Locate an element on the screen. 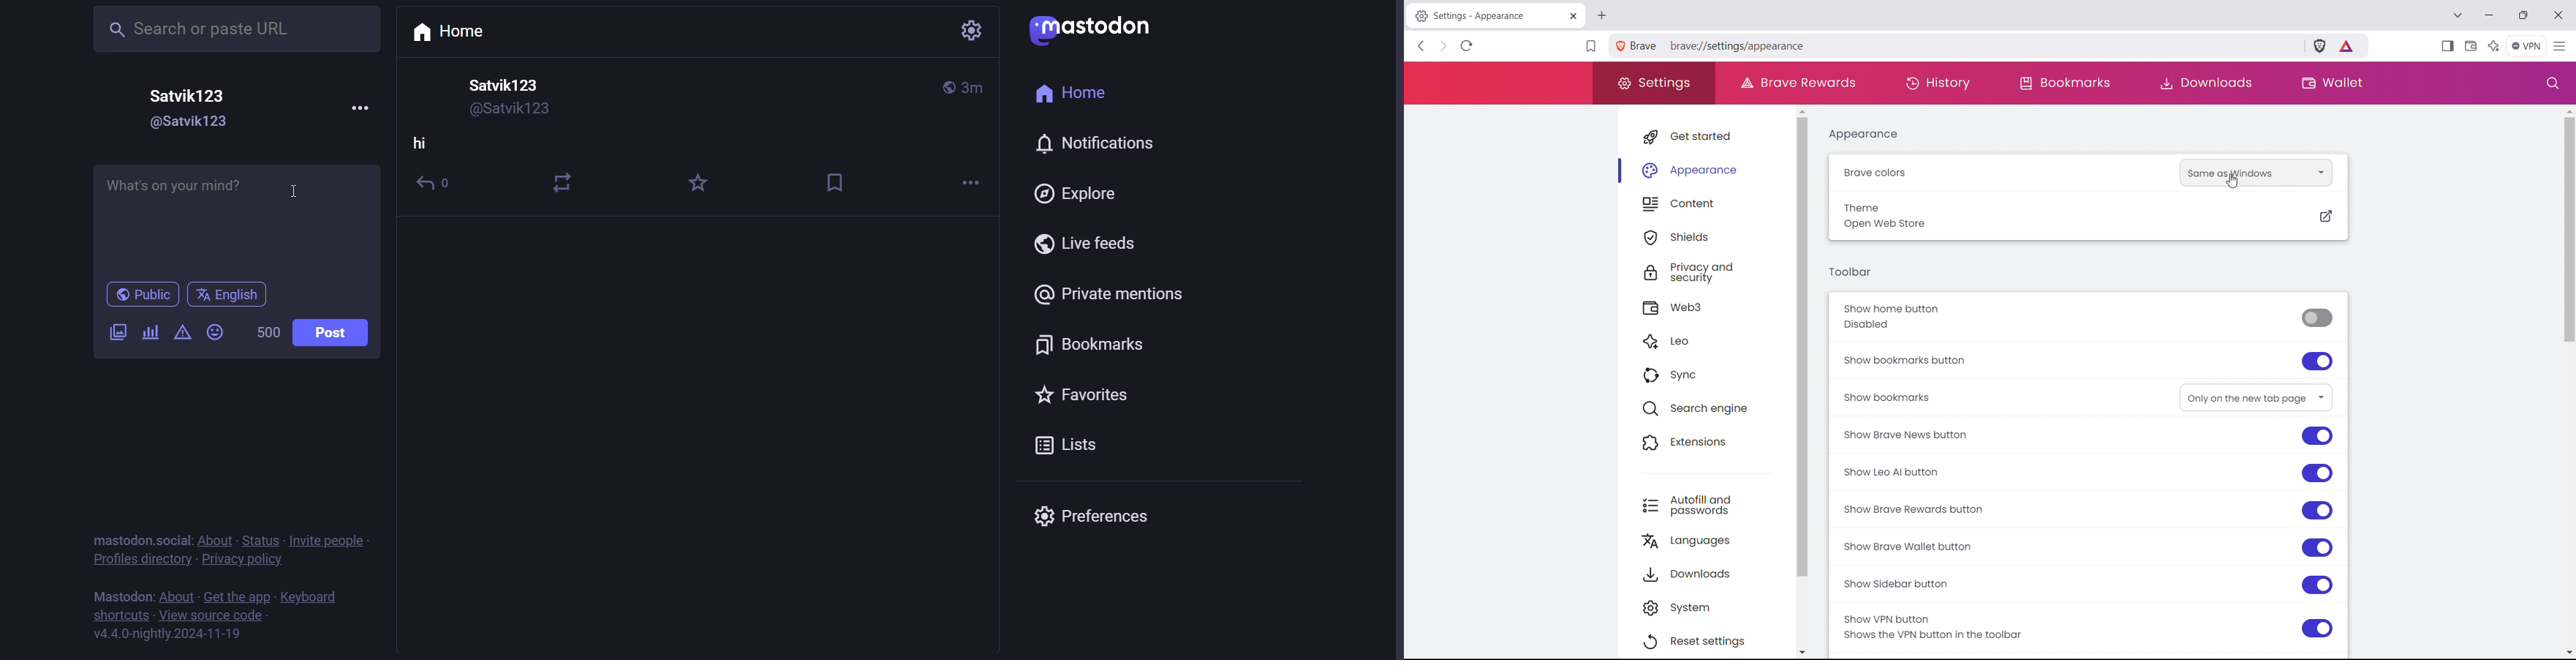 Image resolution: width=2576 pixels, height=672 pixels. boost is located at coordinates (566, 179).